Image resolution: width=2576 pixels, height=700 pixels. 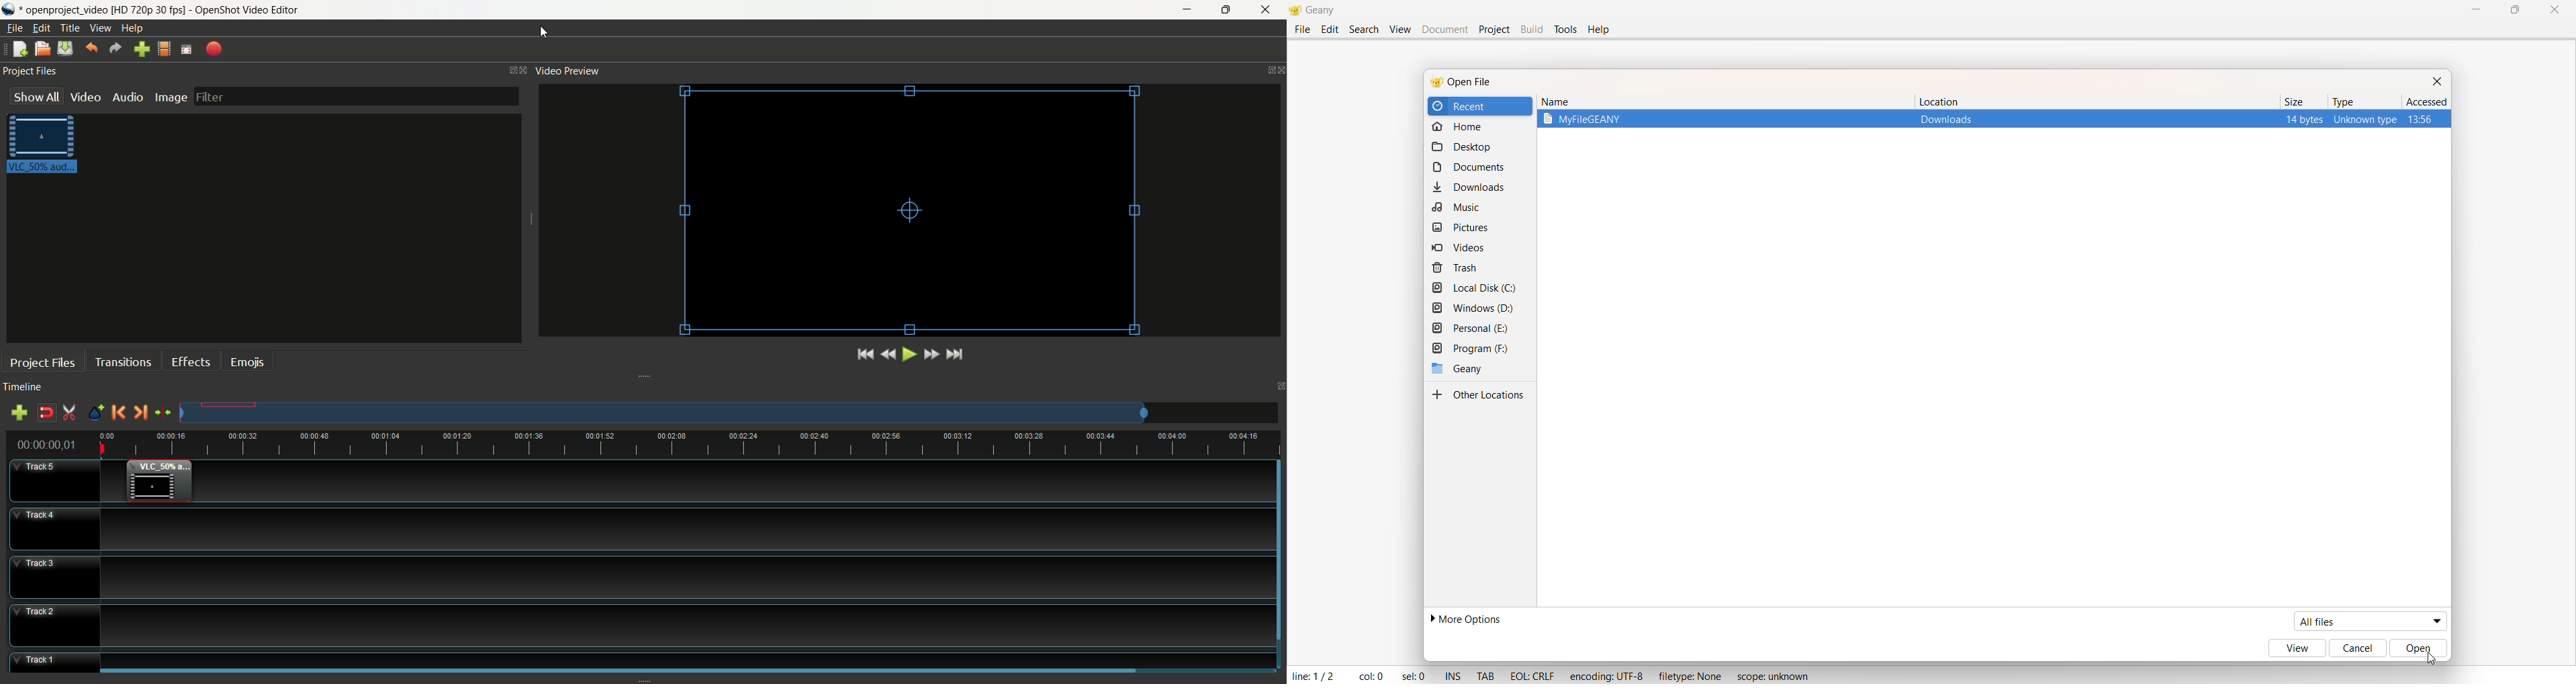 What do you see at coordinates (1494, 30) in the screenshot?
I see `Project` at bounding box center [1494, 30].